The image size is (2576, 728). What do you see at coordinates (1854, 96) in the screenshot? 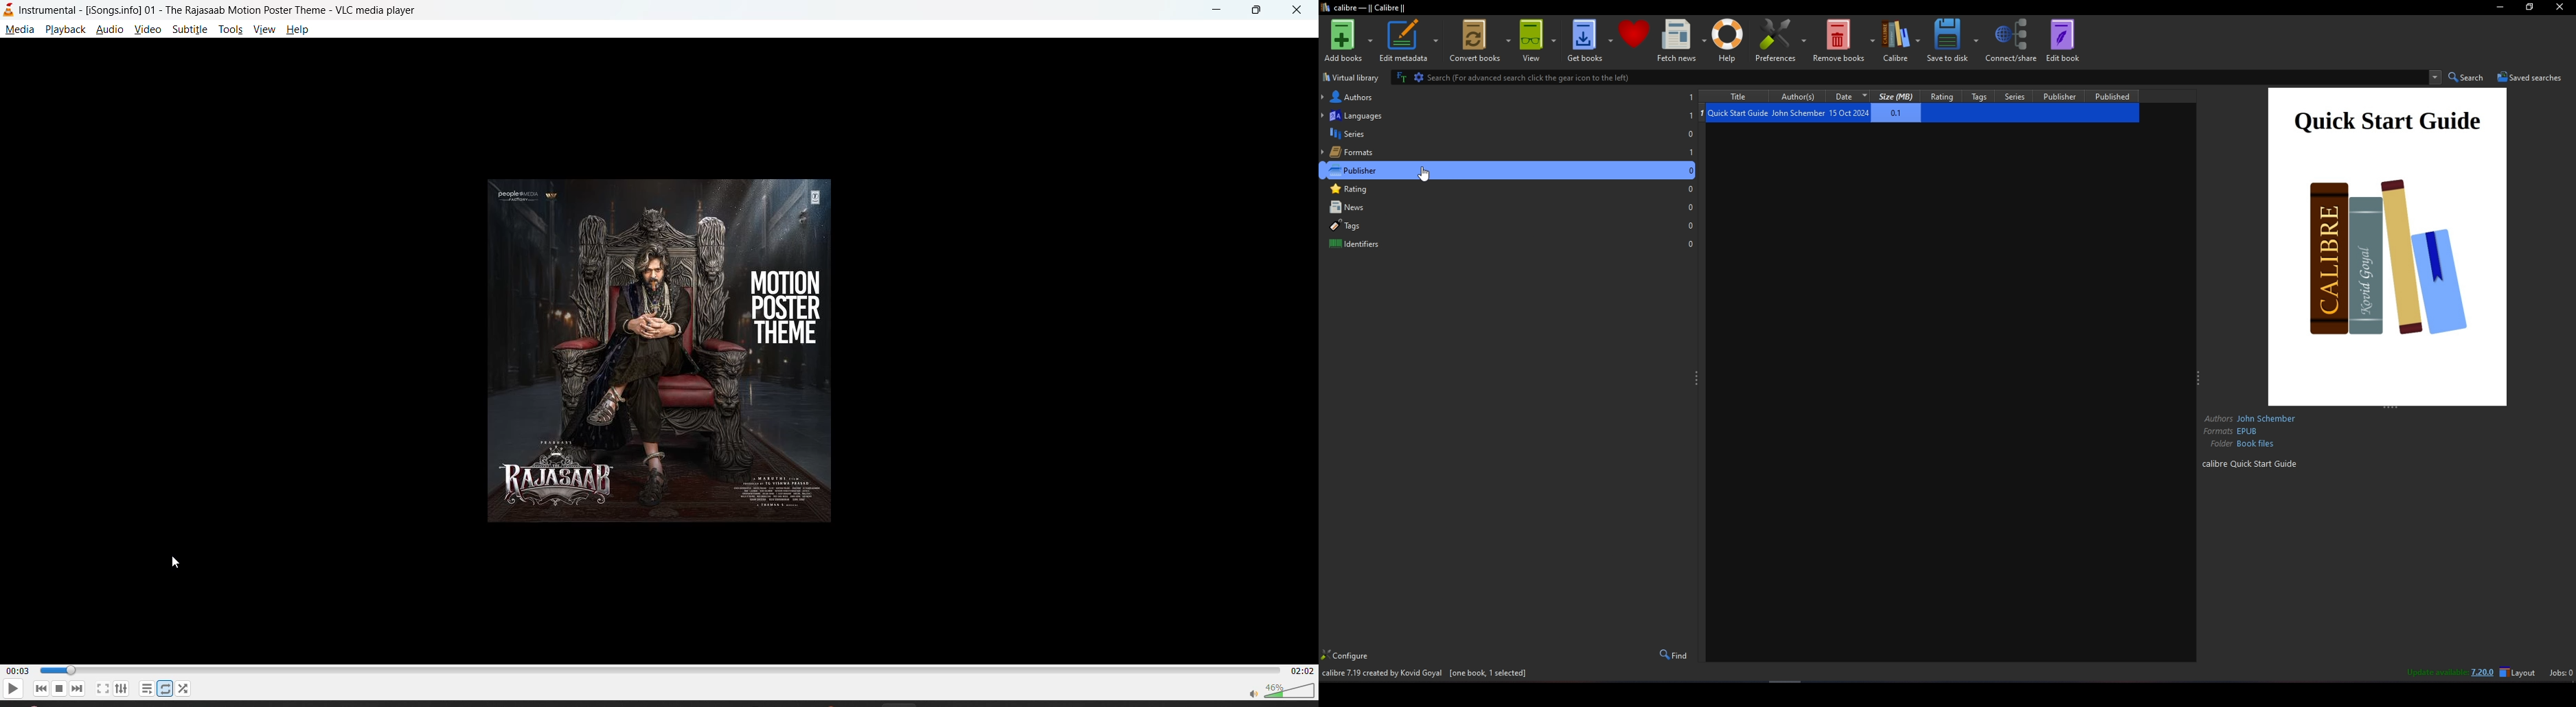
I see `Date` at bounding box center [1854, 96].